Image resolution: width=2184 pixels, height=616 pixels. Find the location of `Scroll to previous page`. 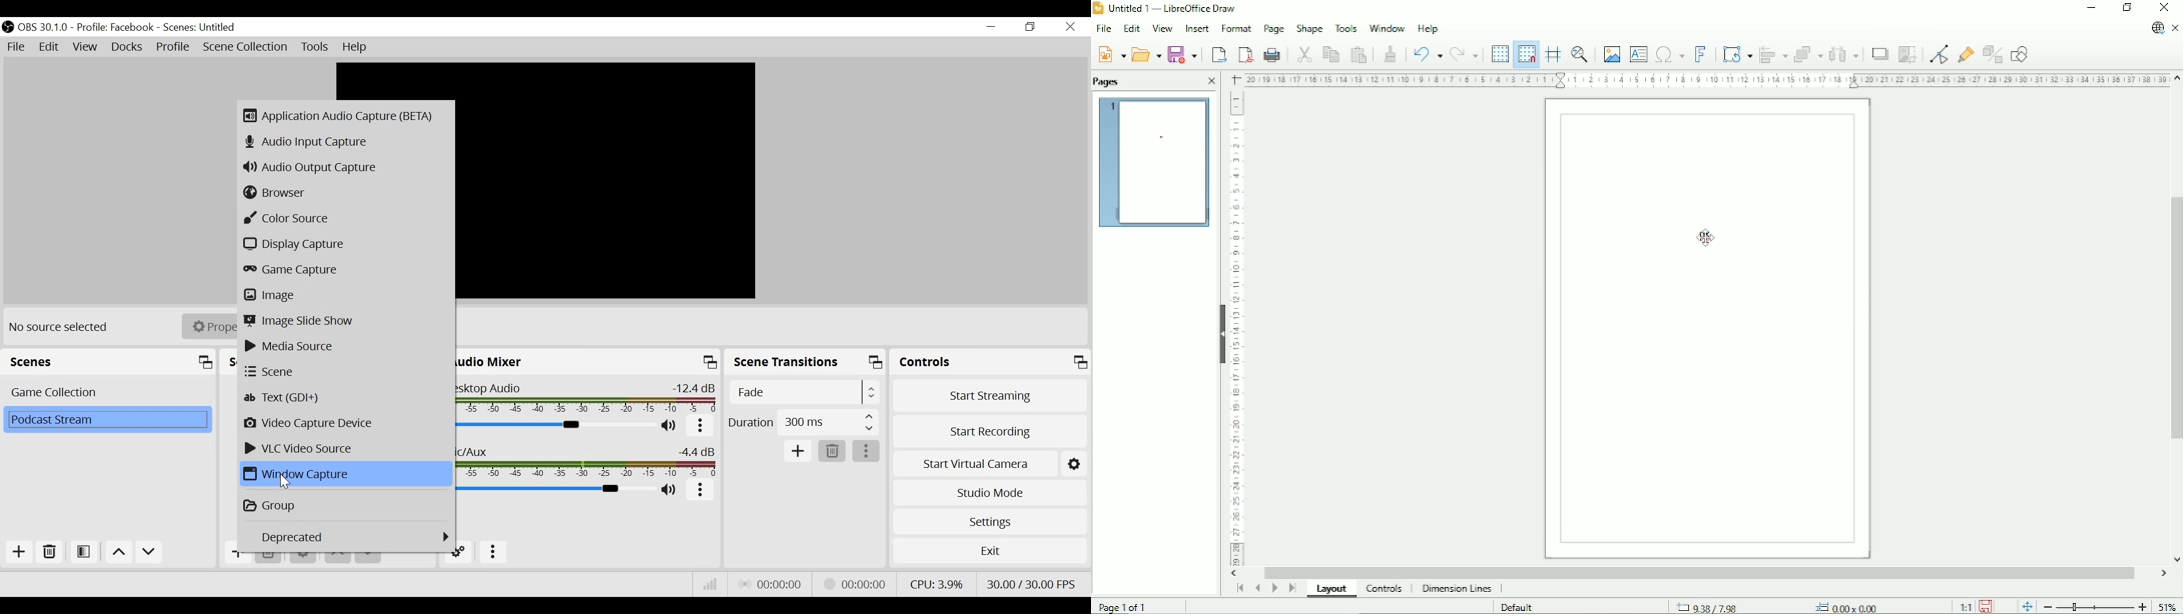

Scroll to previous page is located at coordinates (1257, 588).